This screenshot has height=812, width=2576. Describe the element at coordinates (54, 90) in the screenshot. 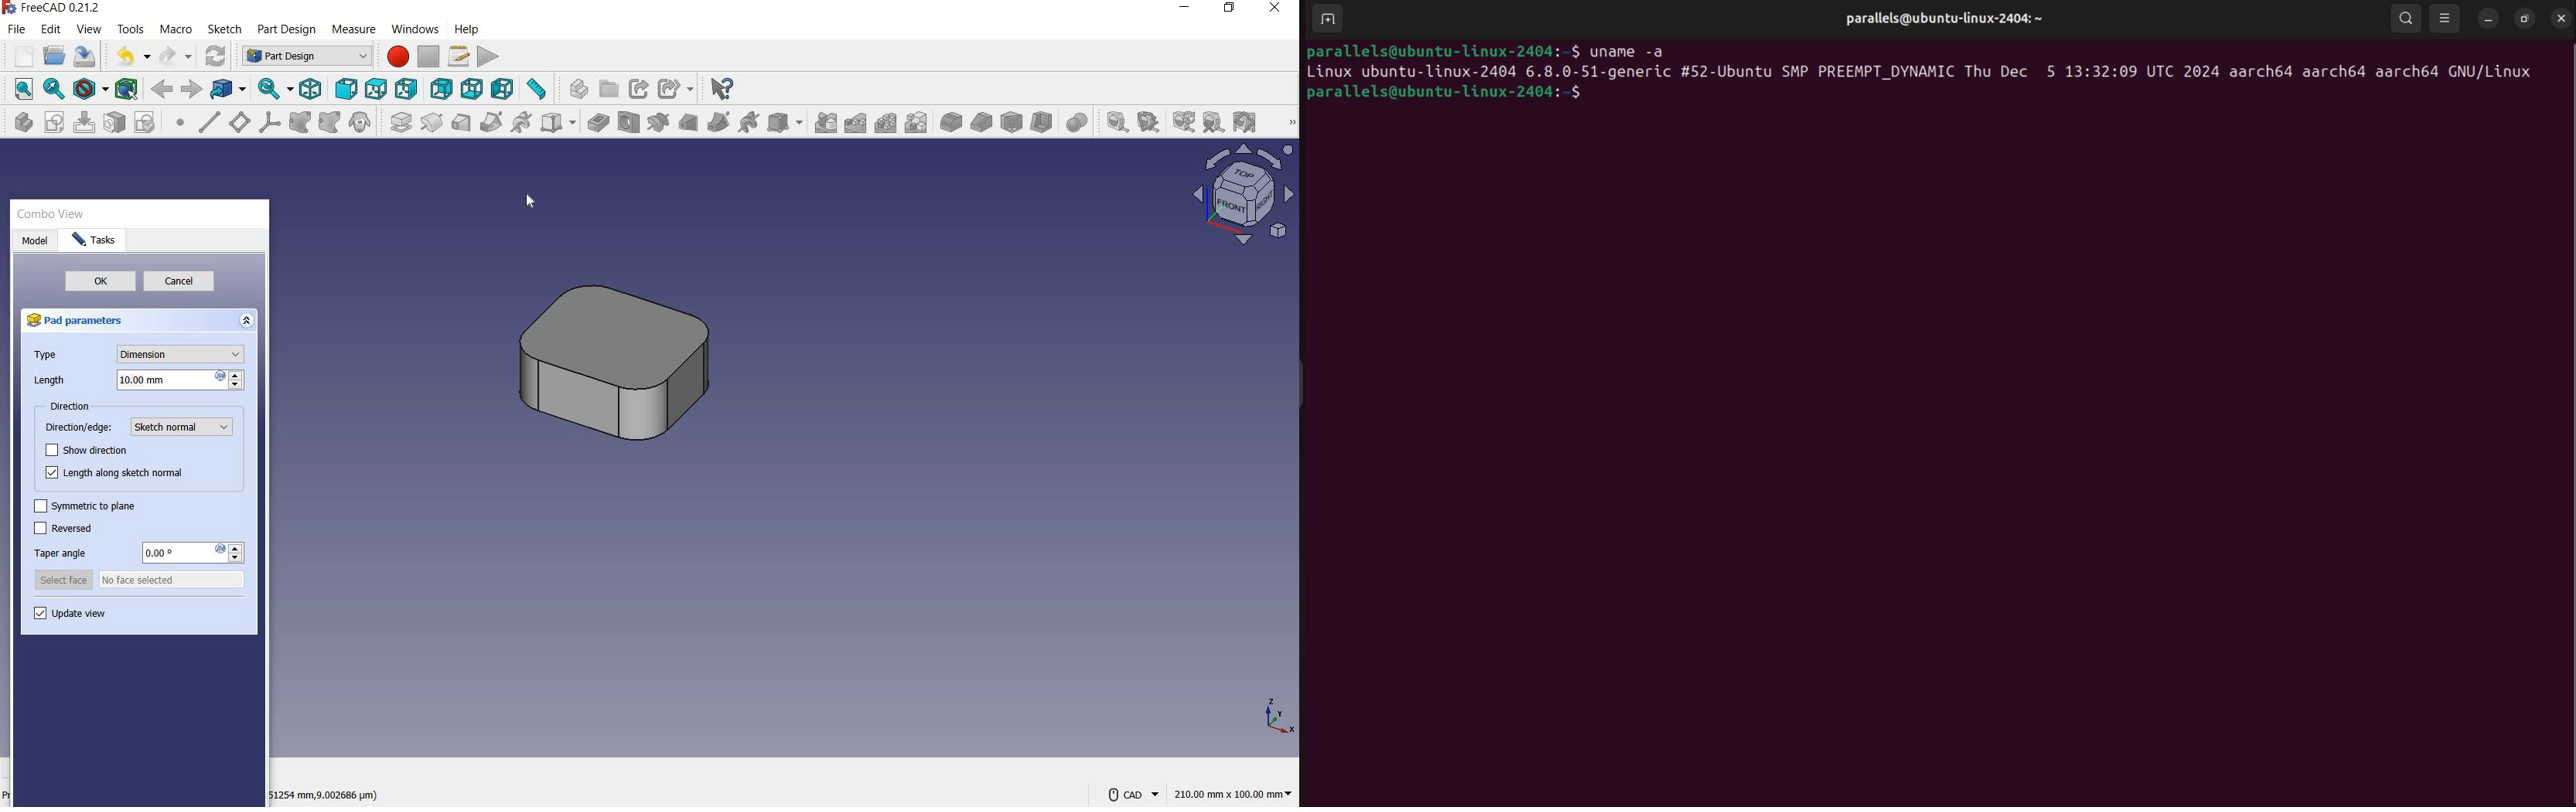

I see `fit selection` at that location.